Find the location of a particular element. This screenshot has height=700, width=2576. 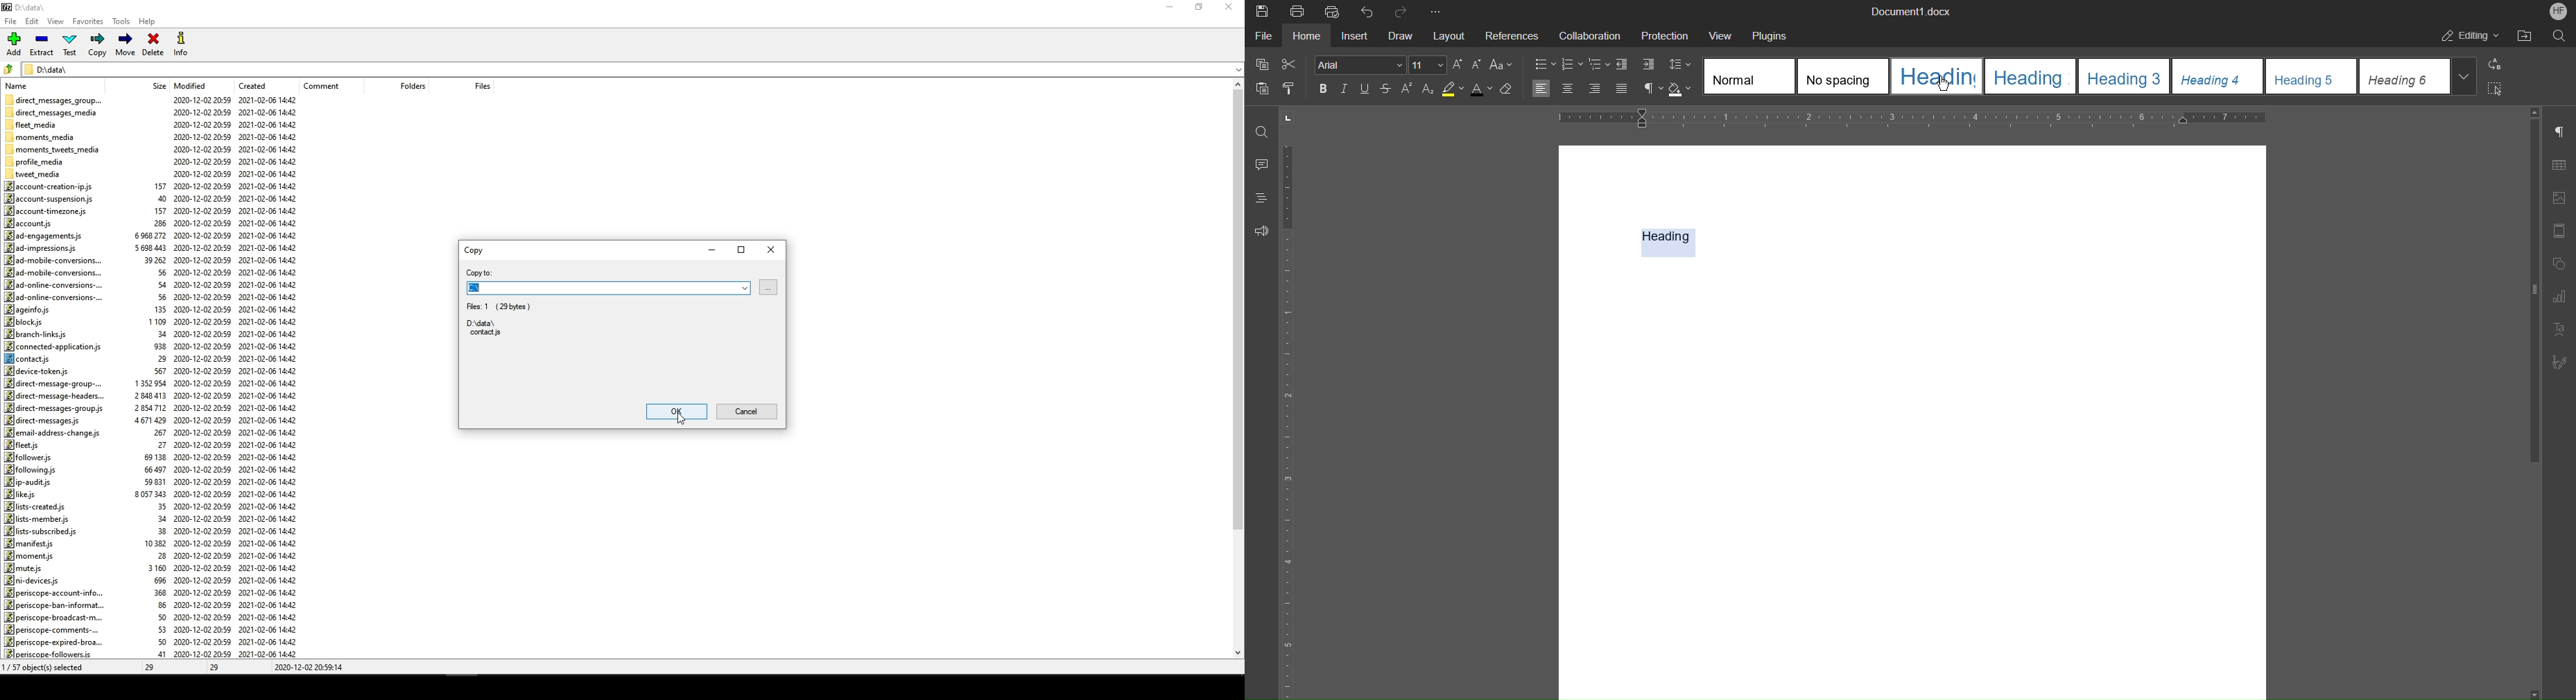

Layout is located at coordinates (1447, 35).